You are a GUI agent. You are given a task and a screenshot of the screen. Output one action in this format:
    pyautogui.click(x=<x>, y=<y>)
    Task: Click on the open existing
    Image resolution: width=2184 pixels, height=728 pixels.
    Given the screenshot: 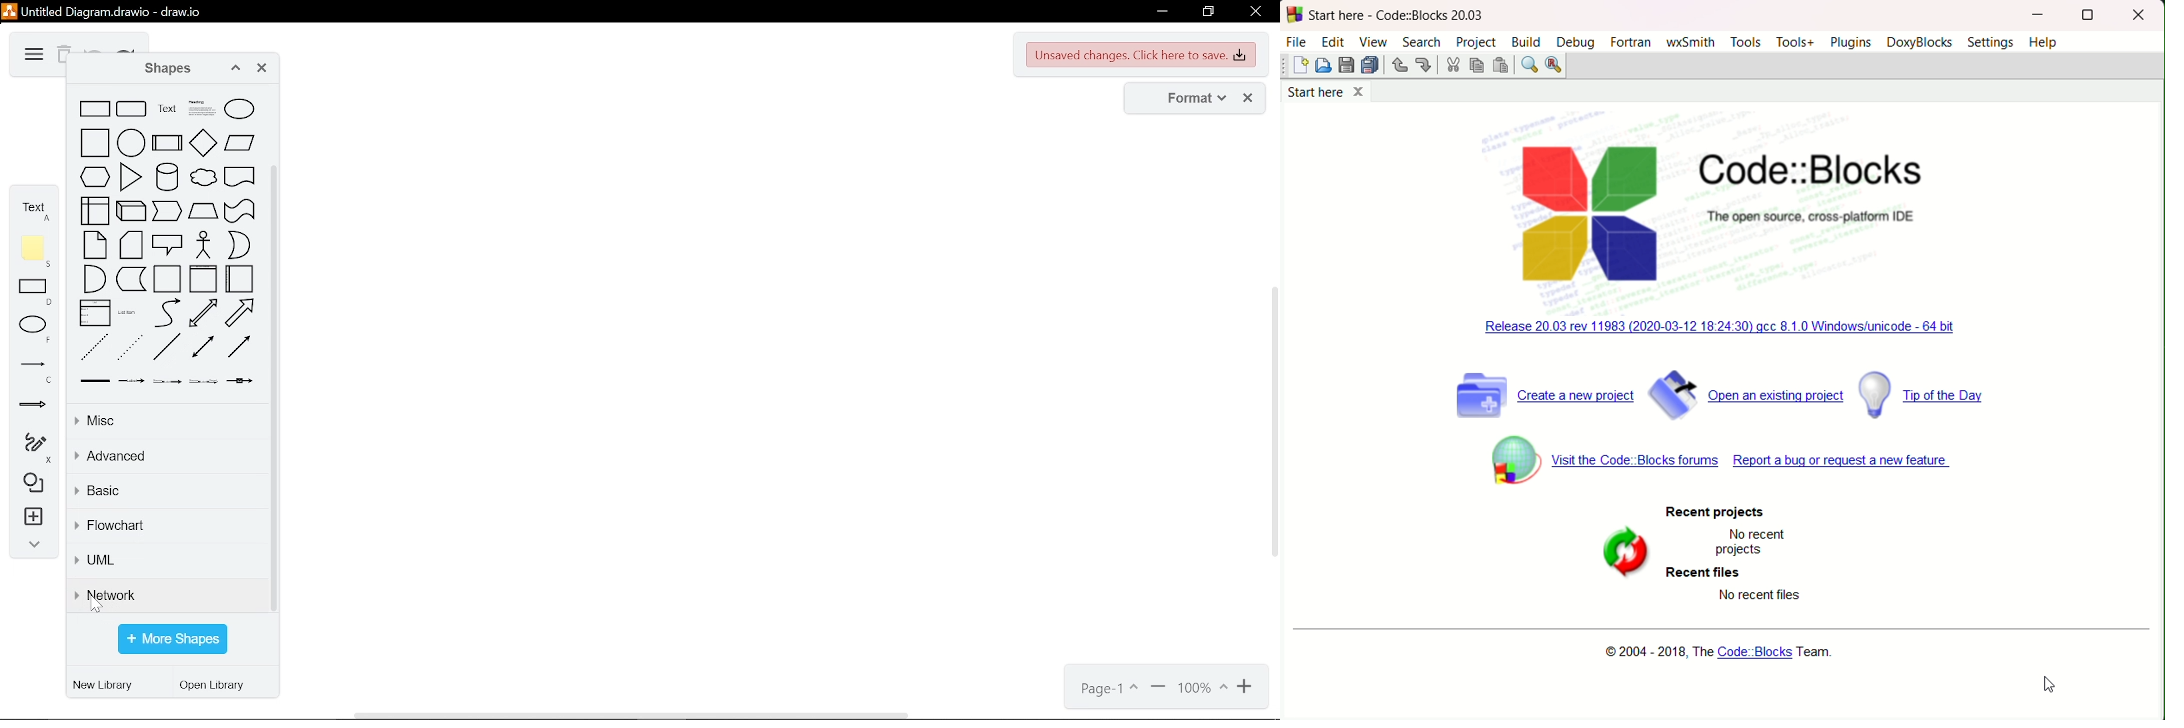 What is the action you would take?
    pyautogui.click(x=1750, y=395)
    